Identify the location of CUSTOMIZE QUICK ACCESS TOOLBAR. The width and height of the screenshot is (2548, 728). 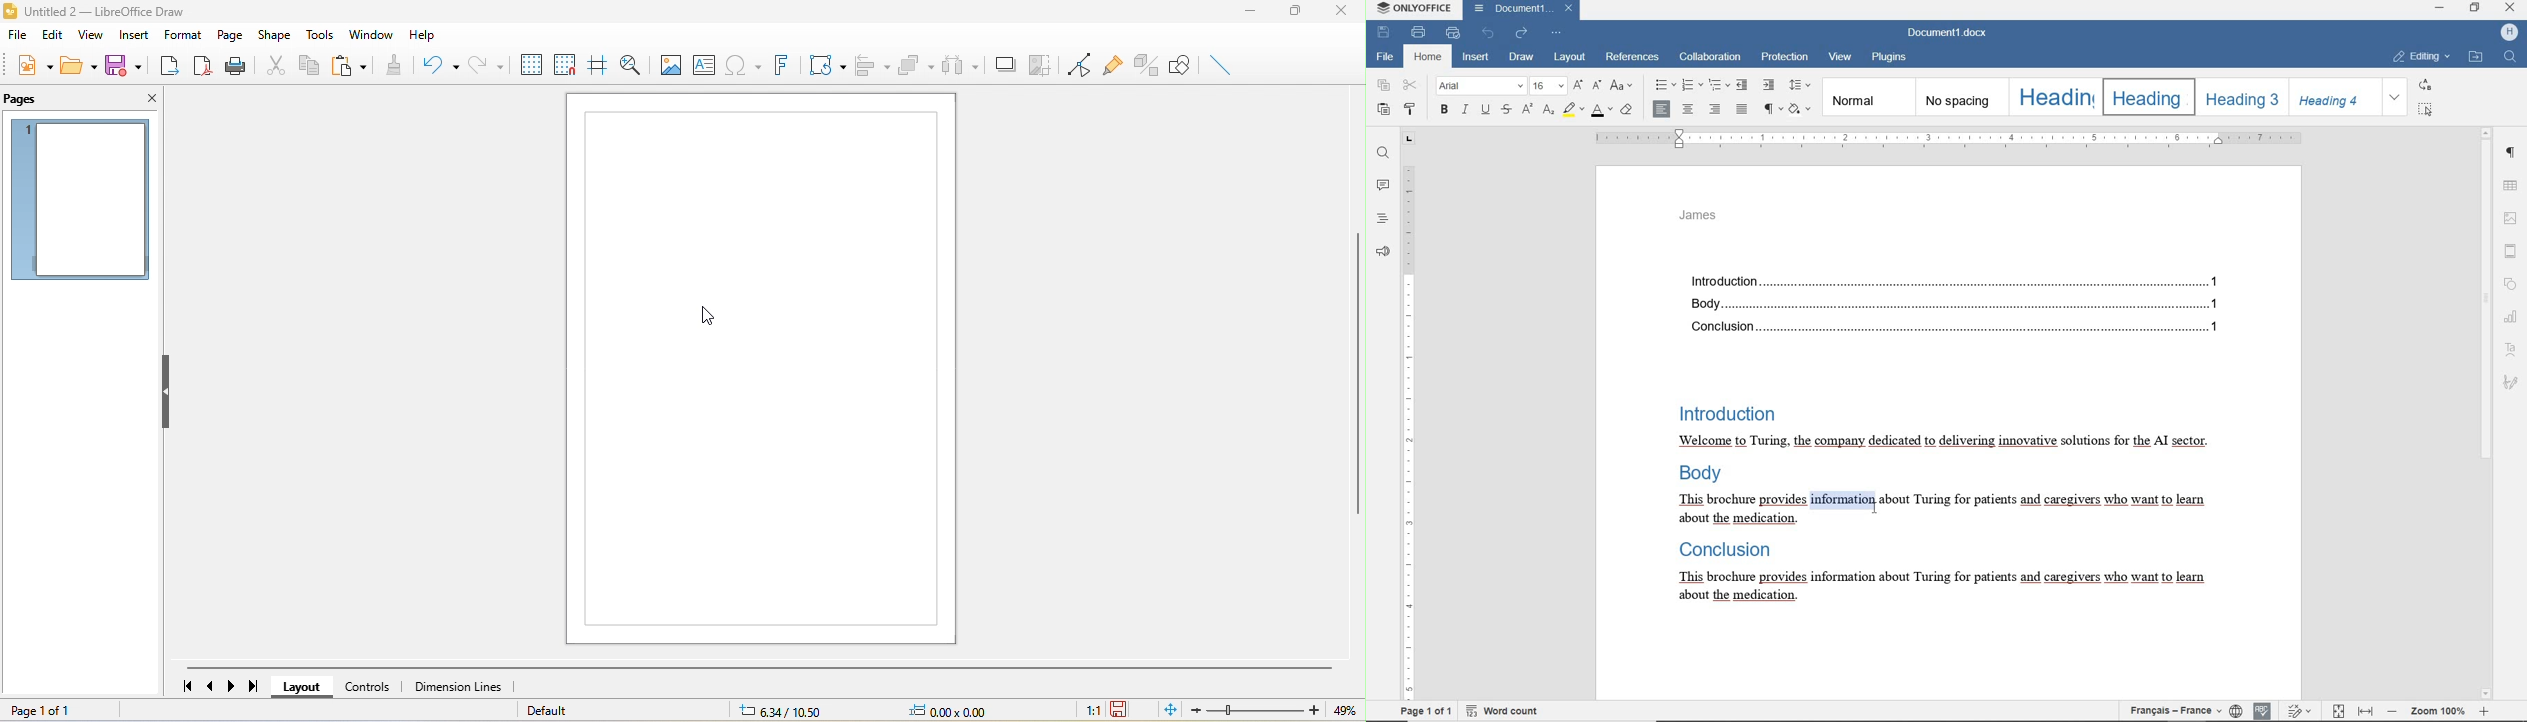
(1557, 33).